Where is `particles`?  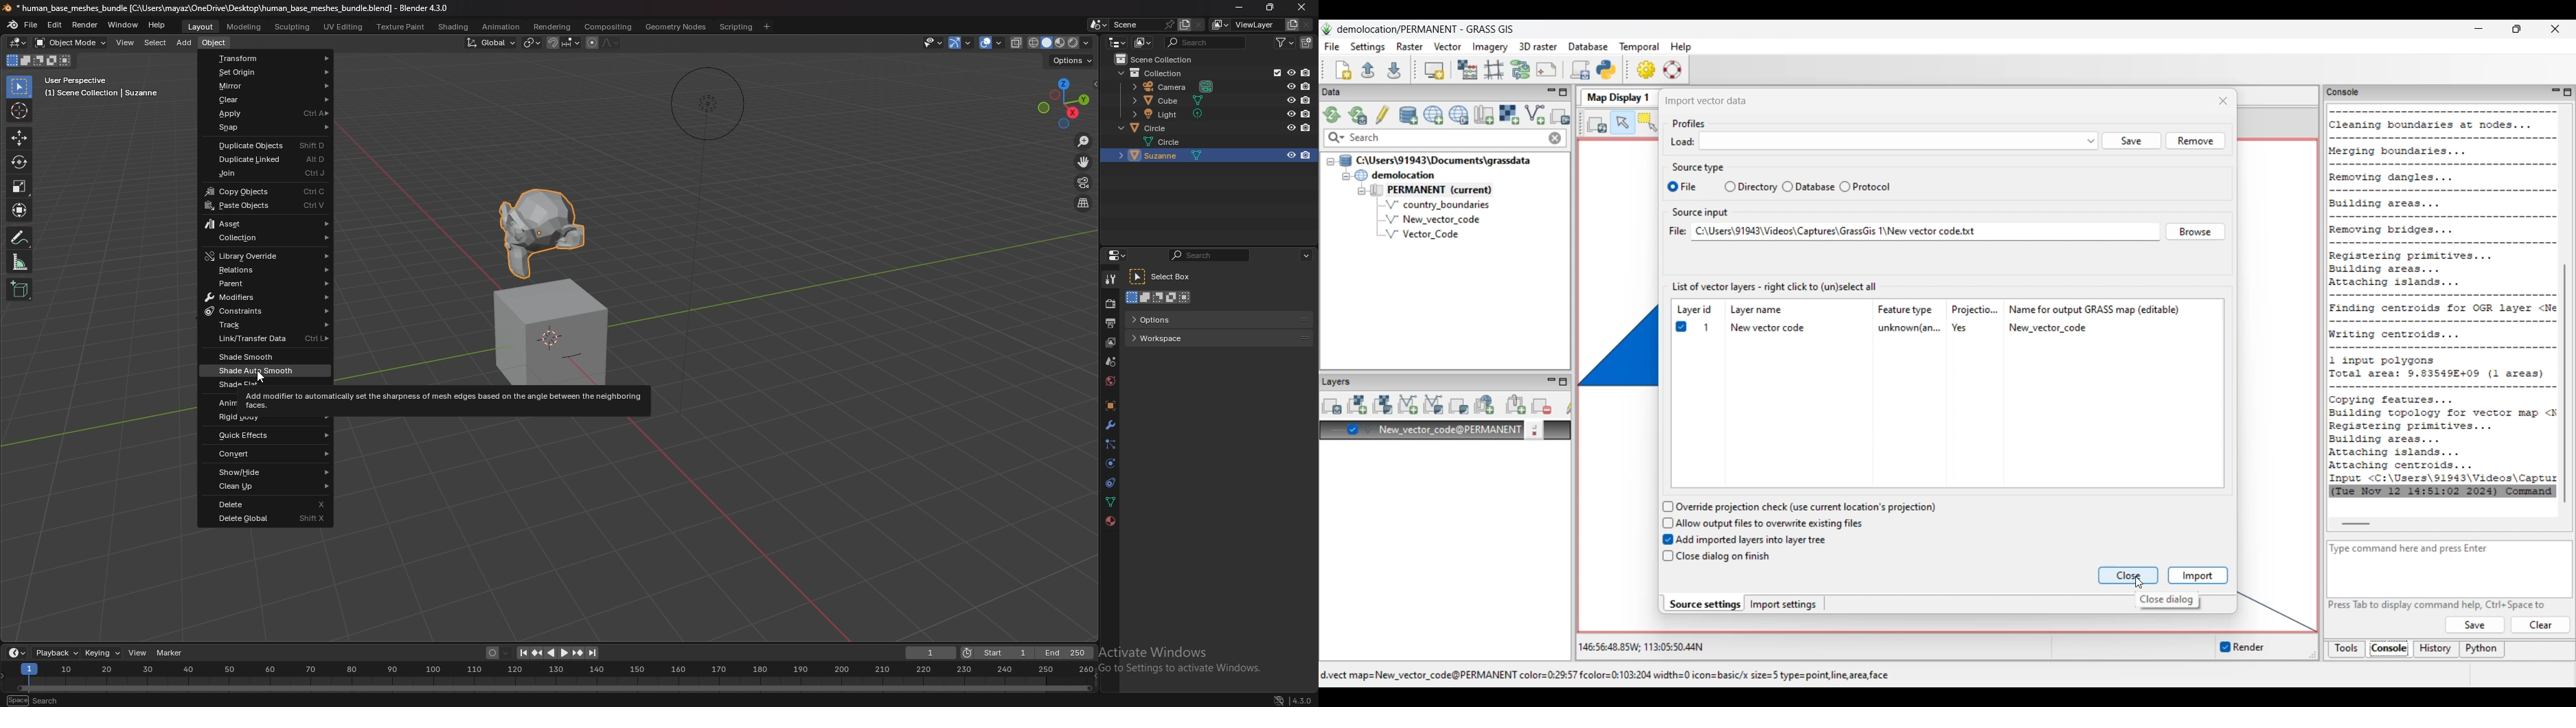
particles is located at coordinates (1111, 445).